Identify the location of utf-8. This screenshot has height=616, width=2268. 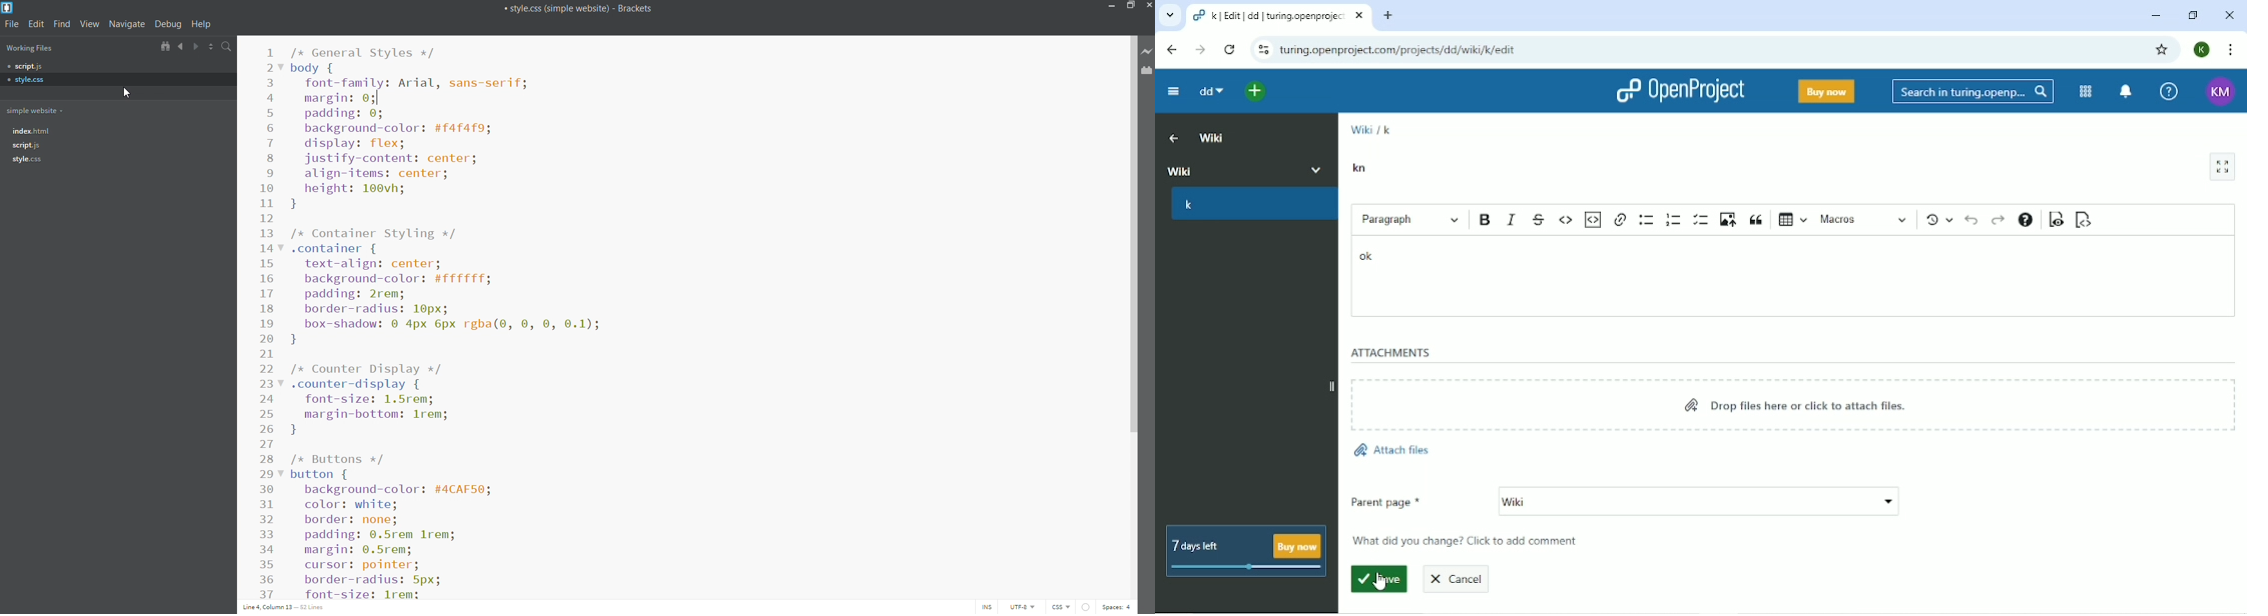
(1022, 606).